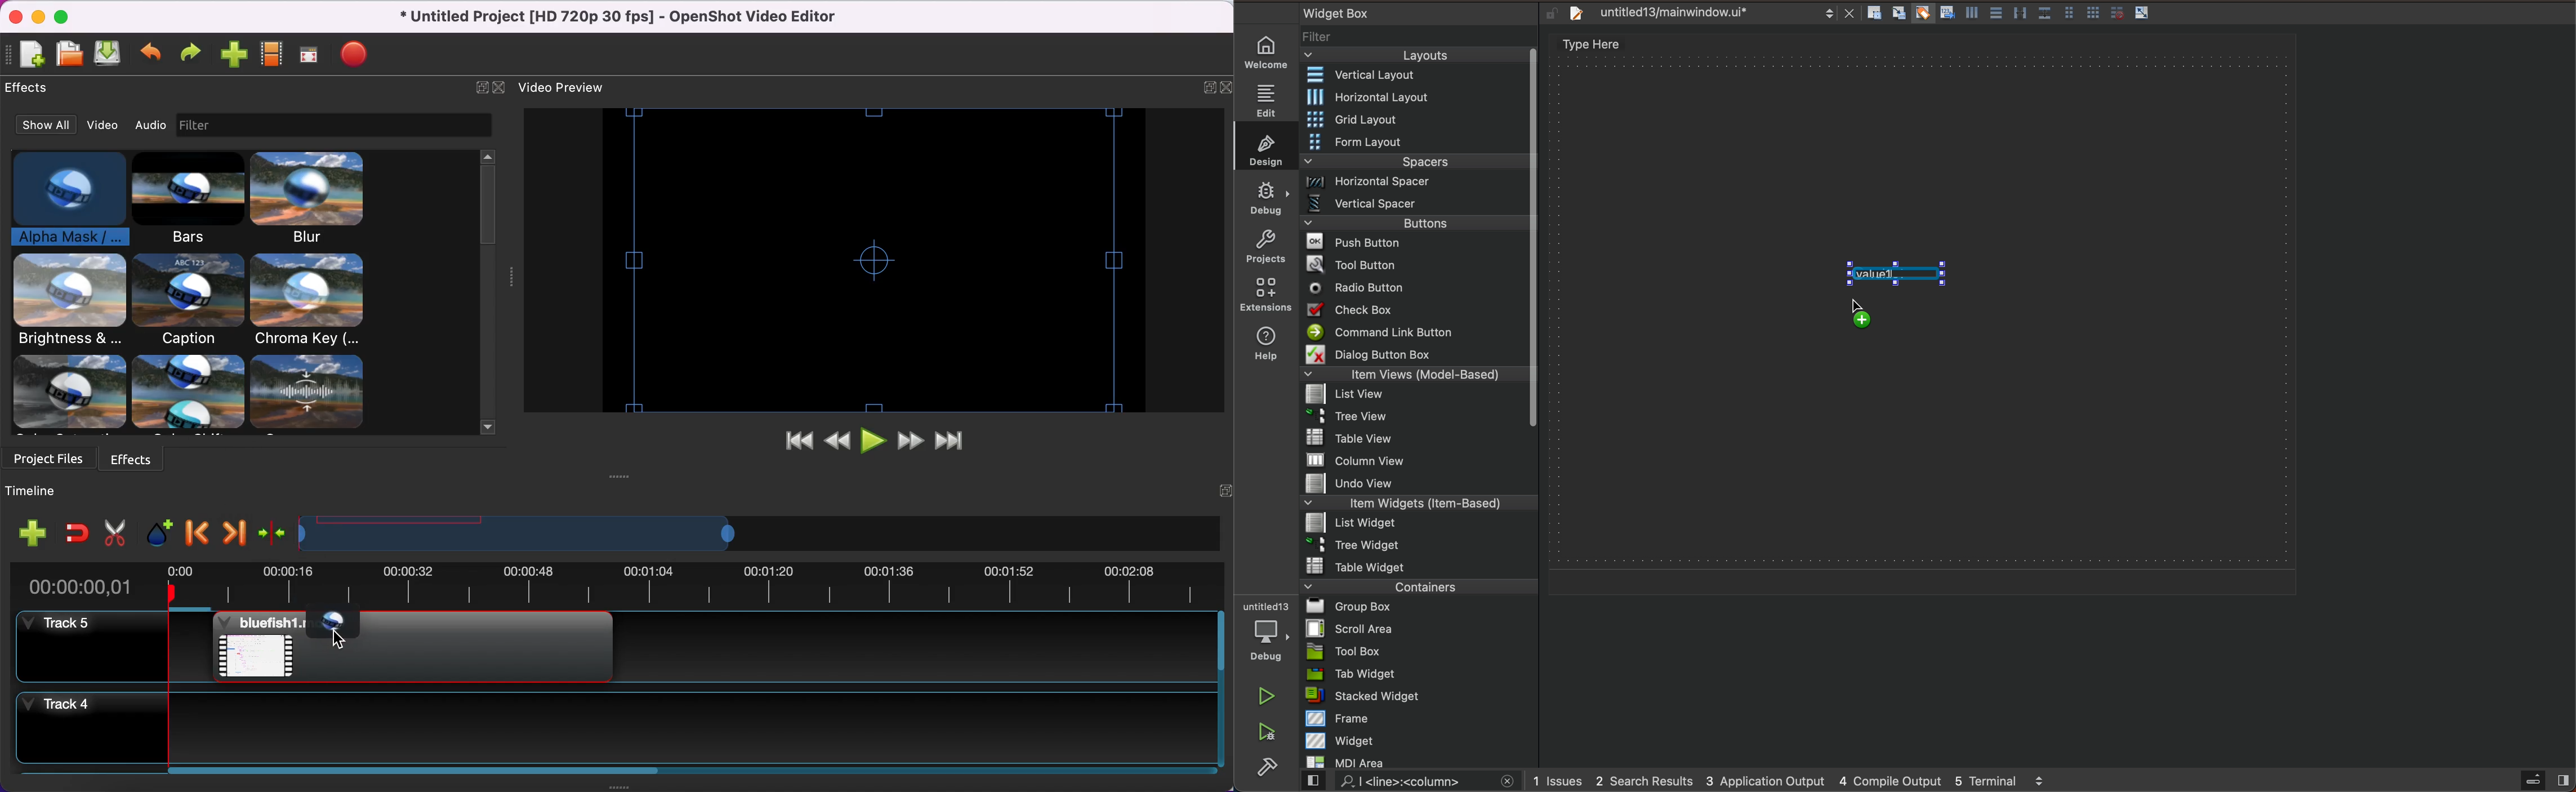  I want to click on effects, so click(29, 90).